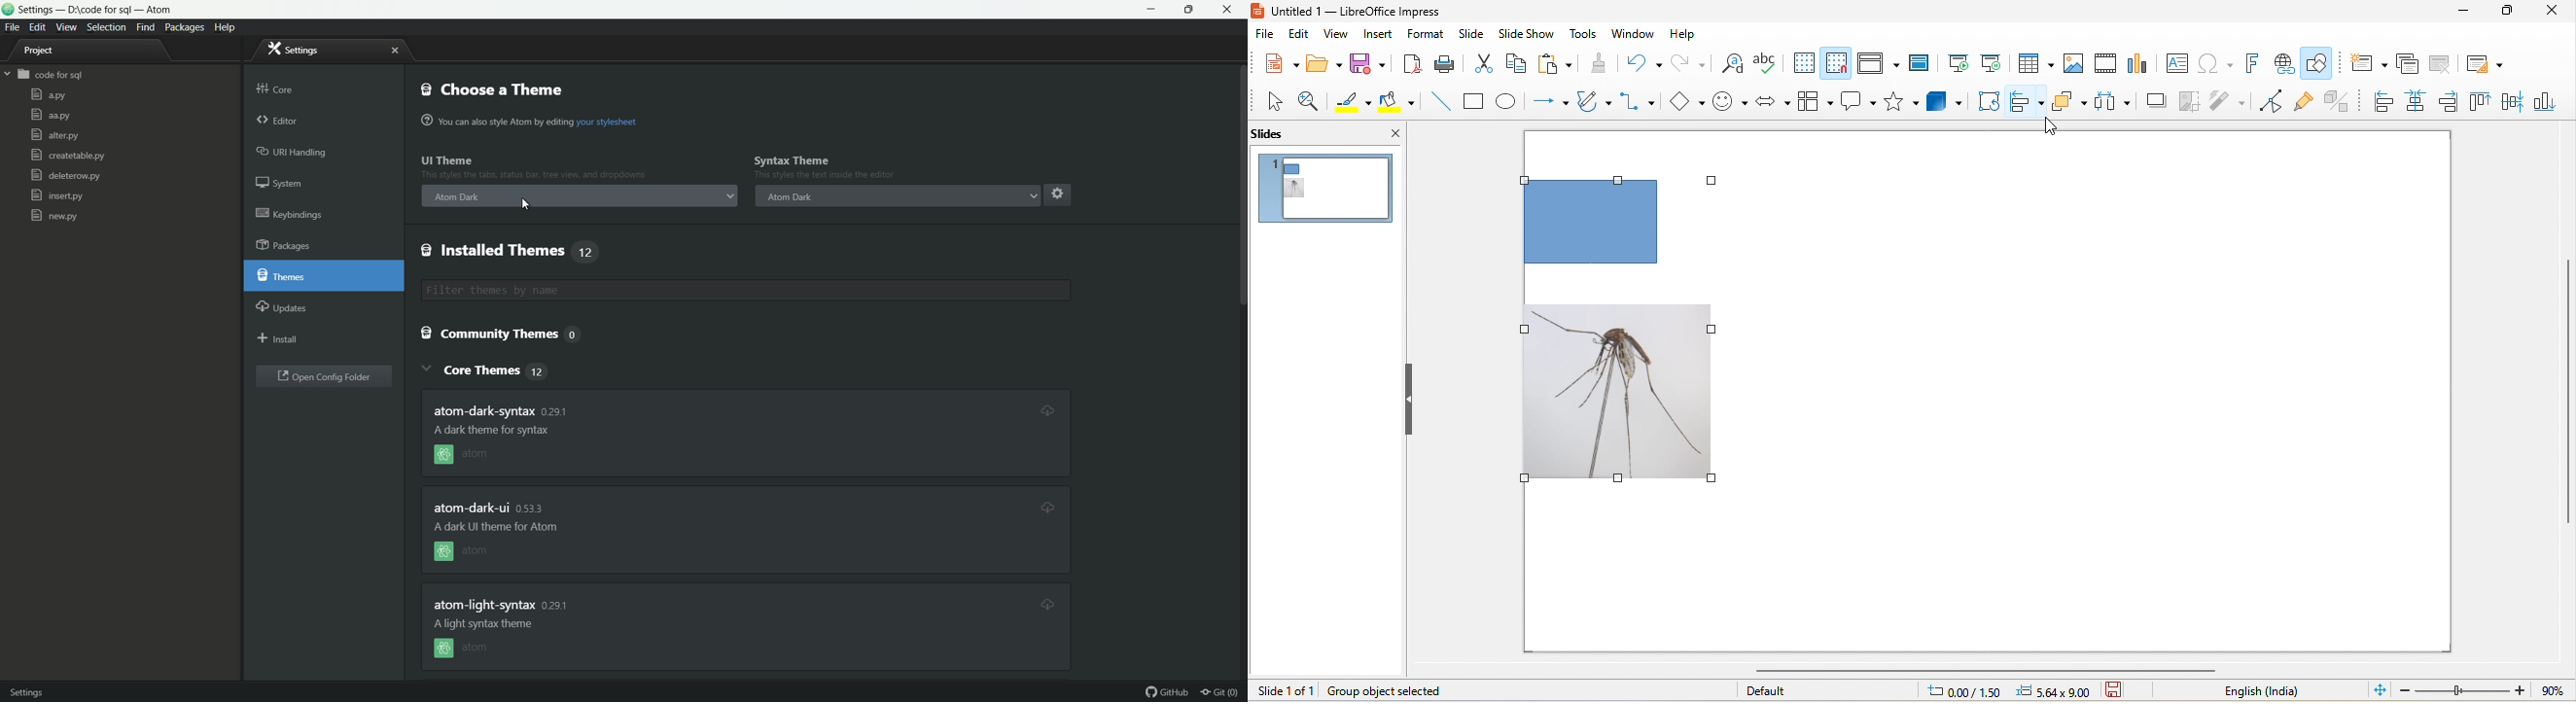 This screenshot has height=728, width=2576. What do you see at coordinates (1639, 103) in the screenshot?
I see `connectors` at bounding box center [1639, 103].